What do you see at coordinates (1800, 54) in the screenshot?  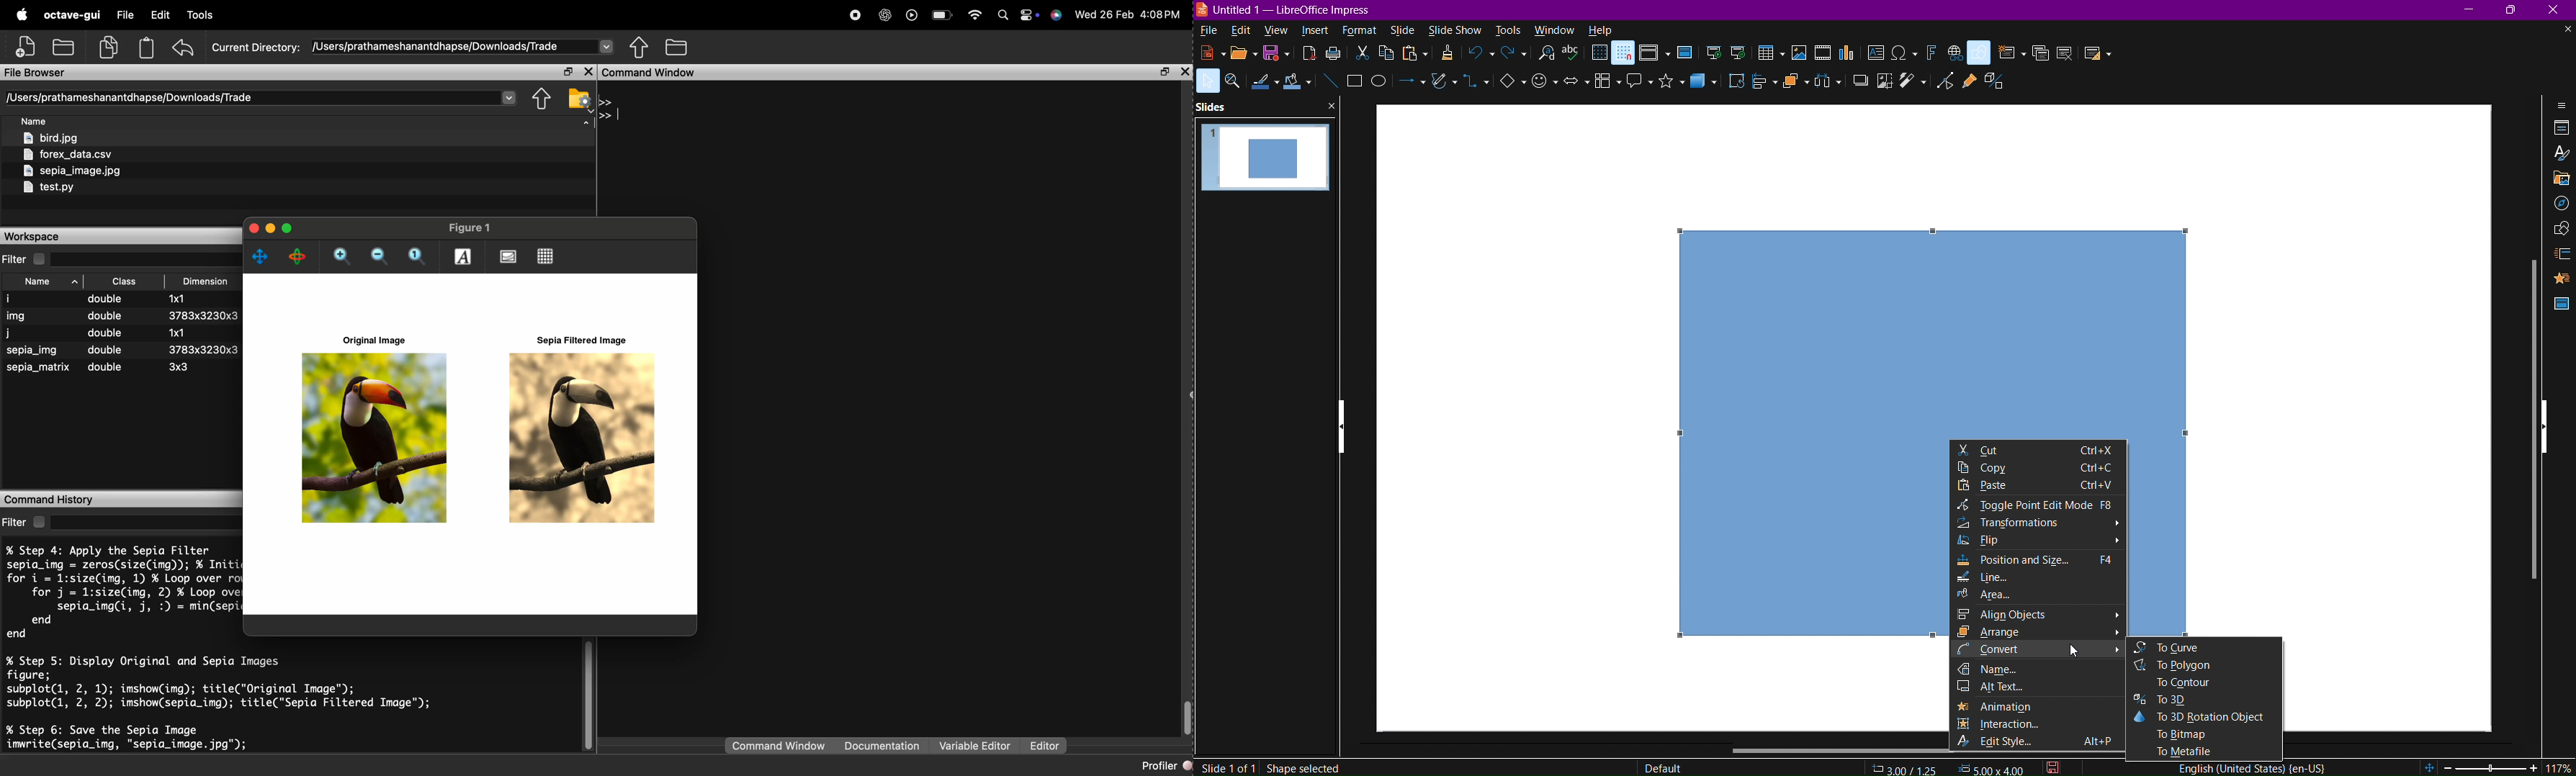 I see `Insert Image` at bounding box center [1800, 54].